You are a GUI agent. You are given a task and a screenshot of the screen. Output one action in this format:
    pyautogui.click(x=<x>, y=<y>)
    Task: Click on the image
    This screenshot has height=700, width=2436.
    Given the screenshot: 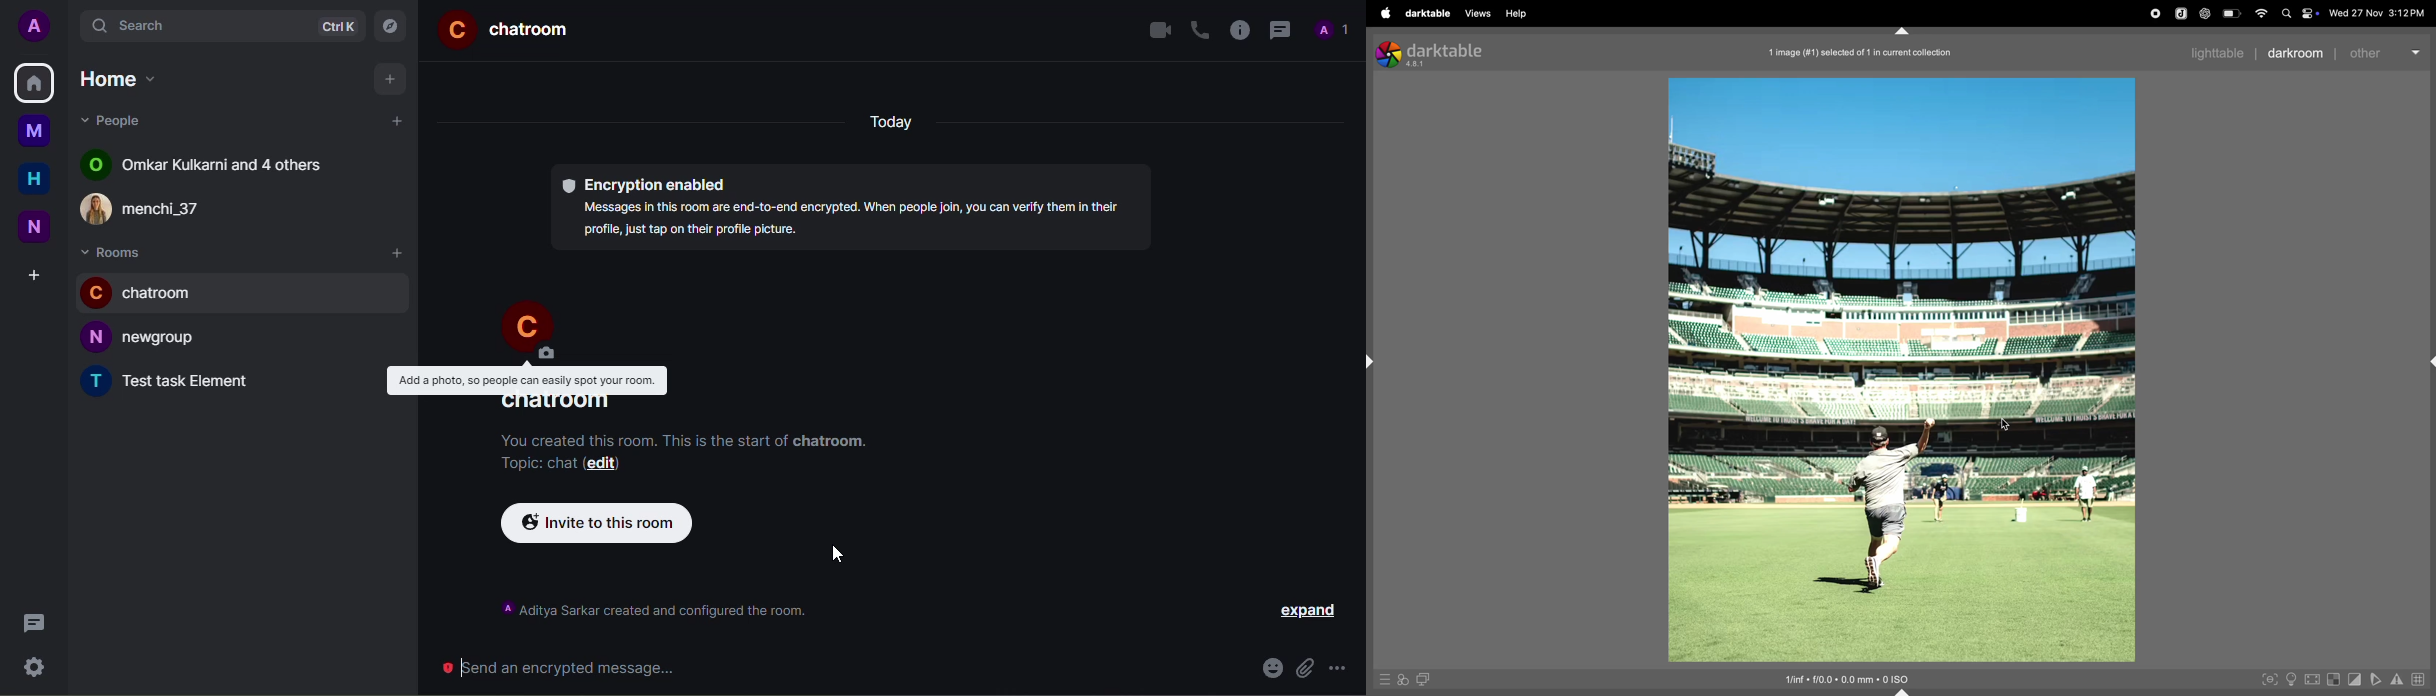 What is the action you would take?
    pyautogui.click(x=1903, y=370)
    